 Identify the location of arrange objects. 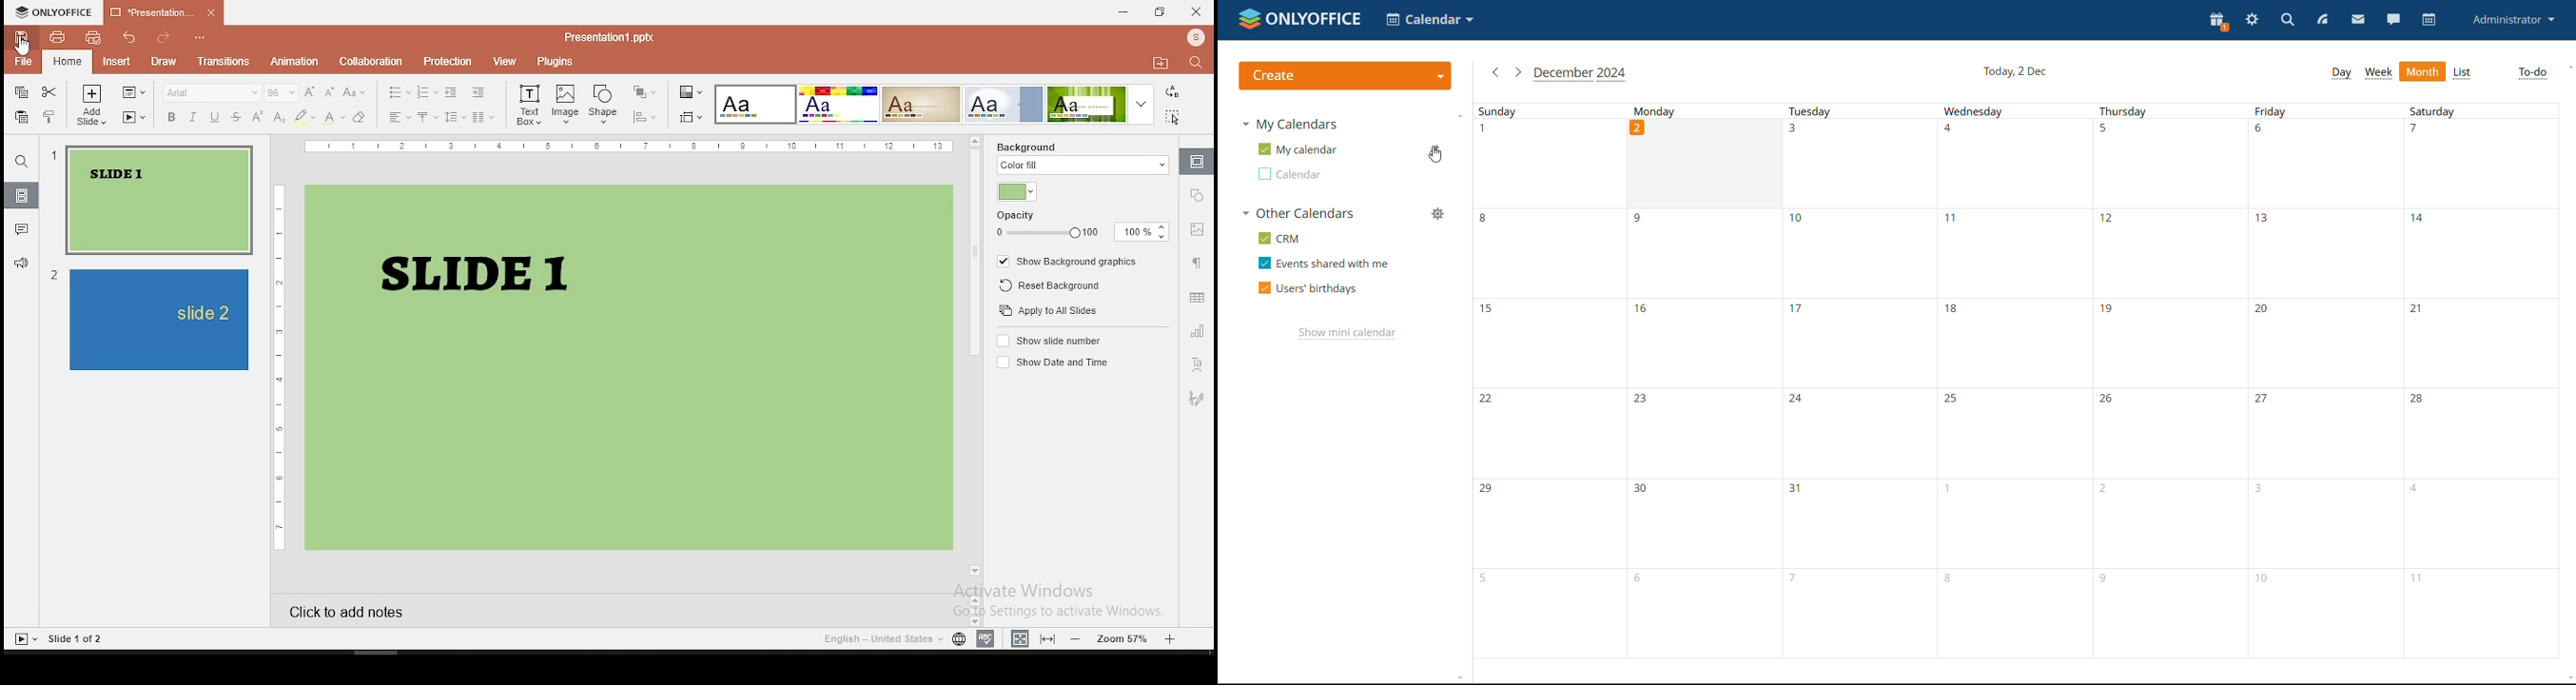
(645, 91).